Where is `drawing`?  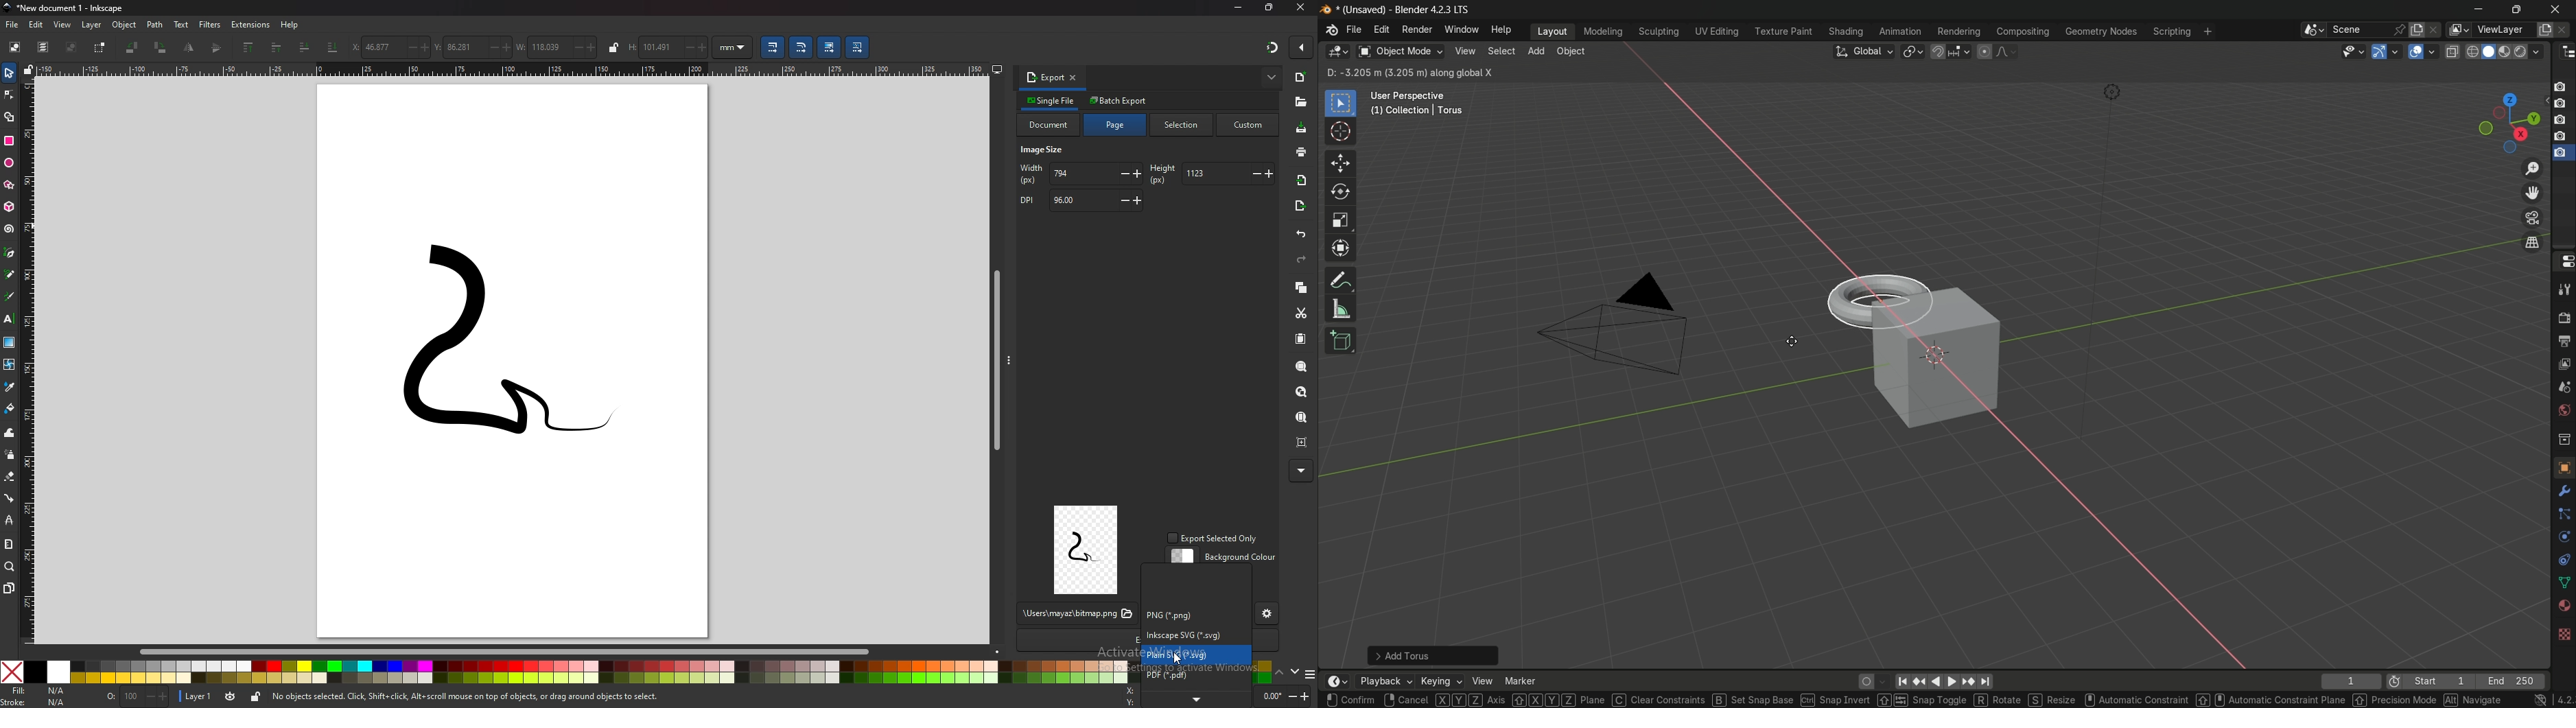
drawing is located at coordinates (484, 351).